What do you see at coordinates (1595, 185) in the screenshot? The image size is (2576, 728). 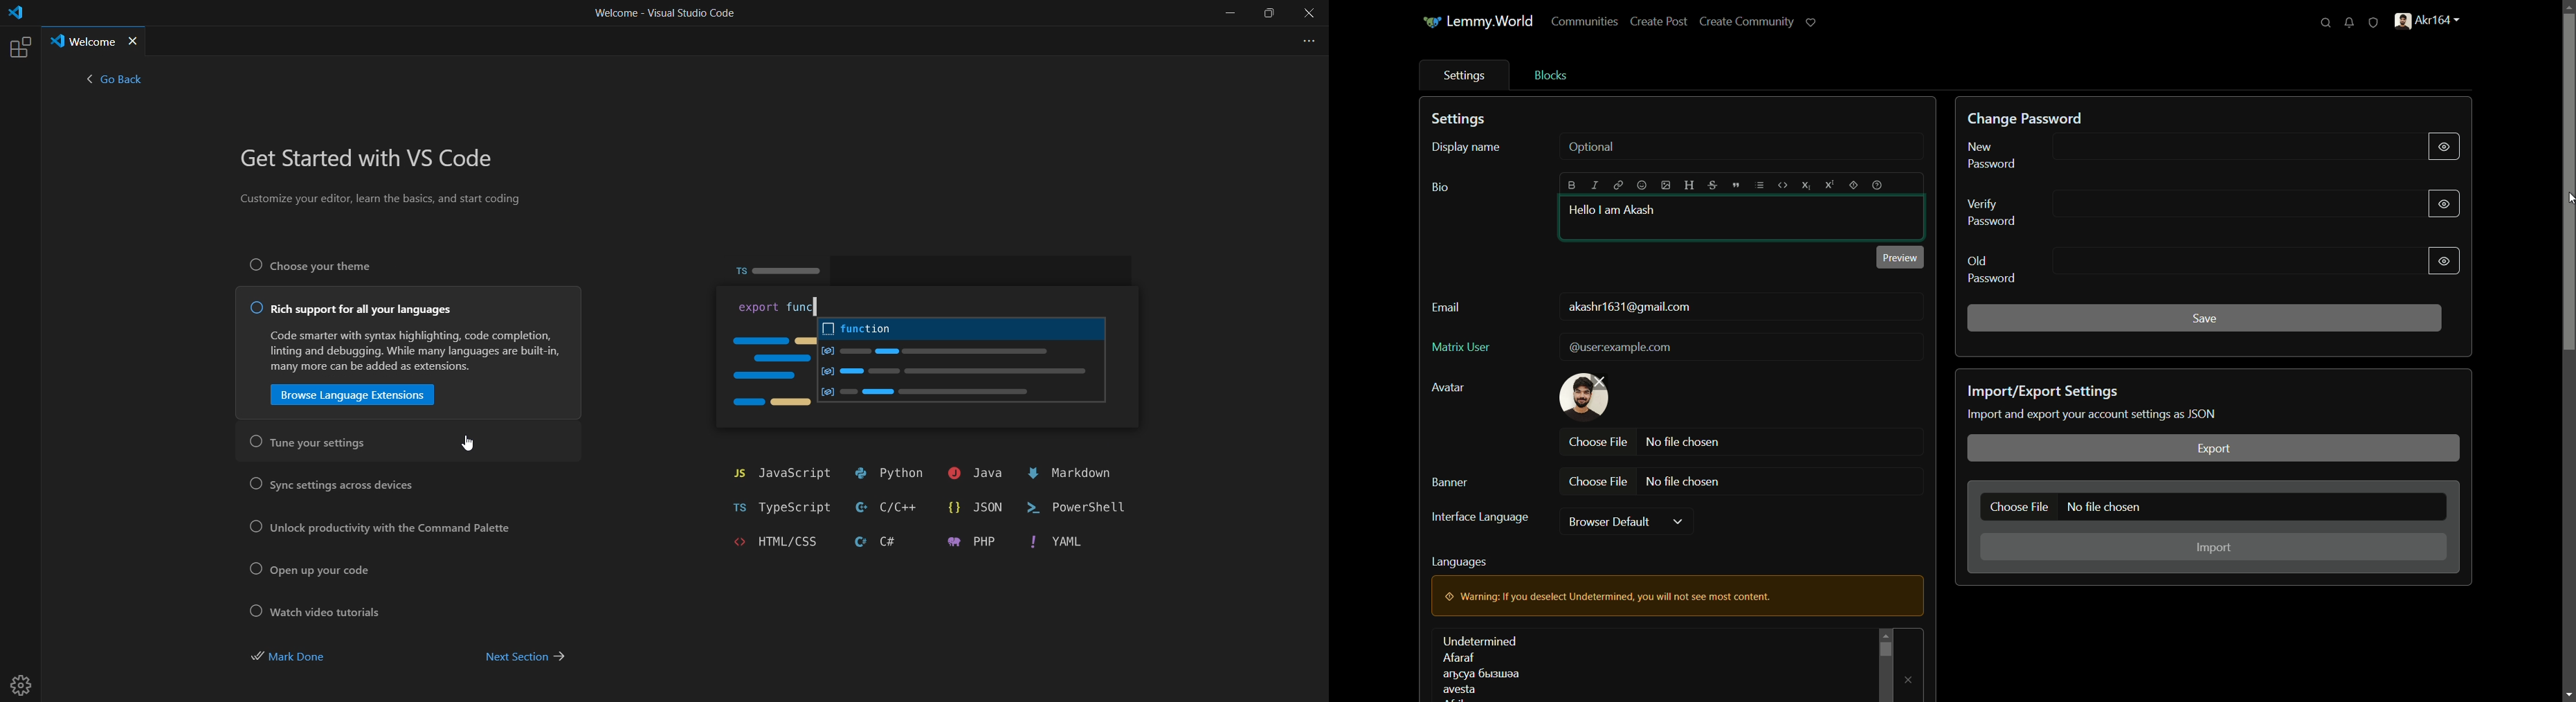 I see `italic` at bounding box center [1595, 185].